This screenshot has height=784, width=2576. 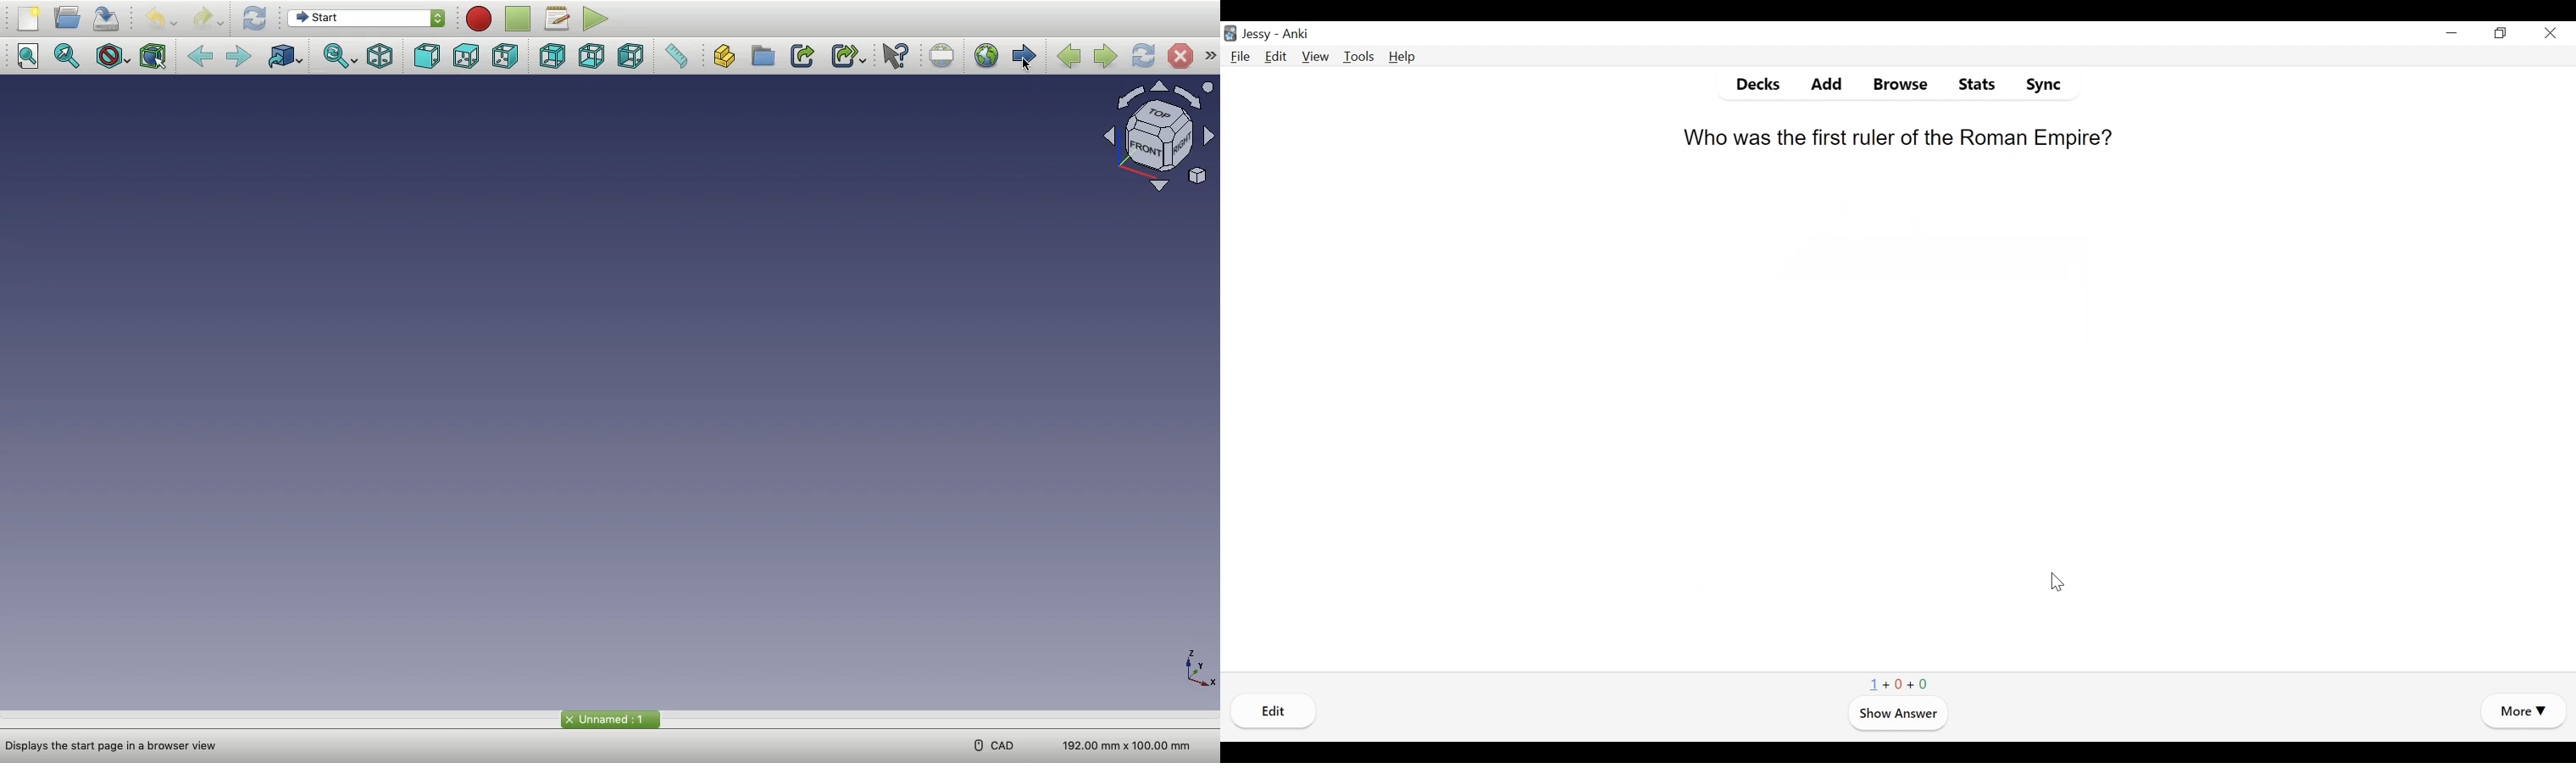 What do you see at coordinates (70, 57) in the screenshot?
I see `Fit selection` at bounding box center [70, 57].